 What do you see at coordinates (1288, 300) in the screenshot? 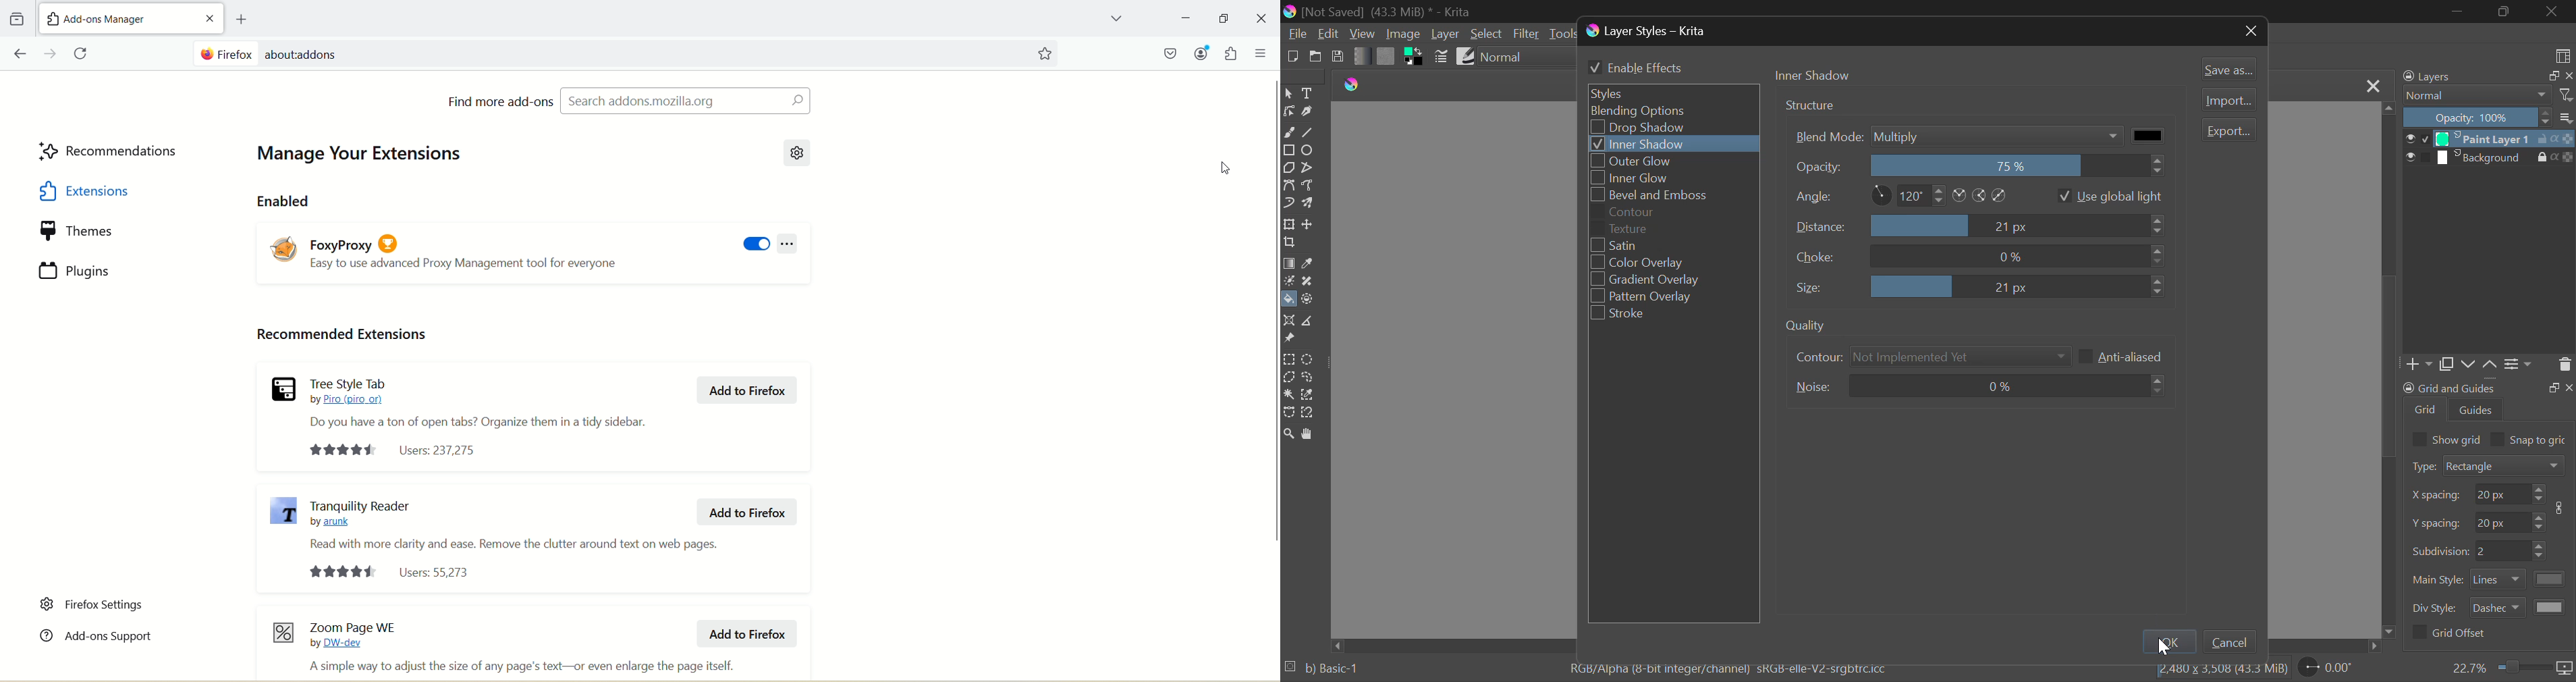
I see `Fill` at bounding box center [1288, 300].